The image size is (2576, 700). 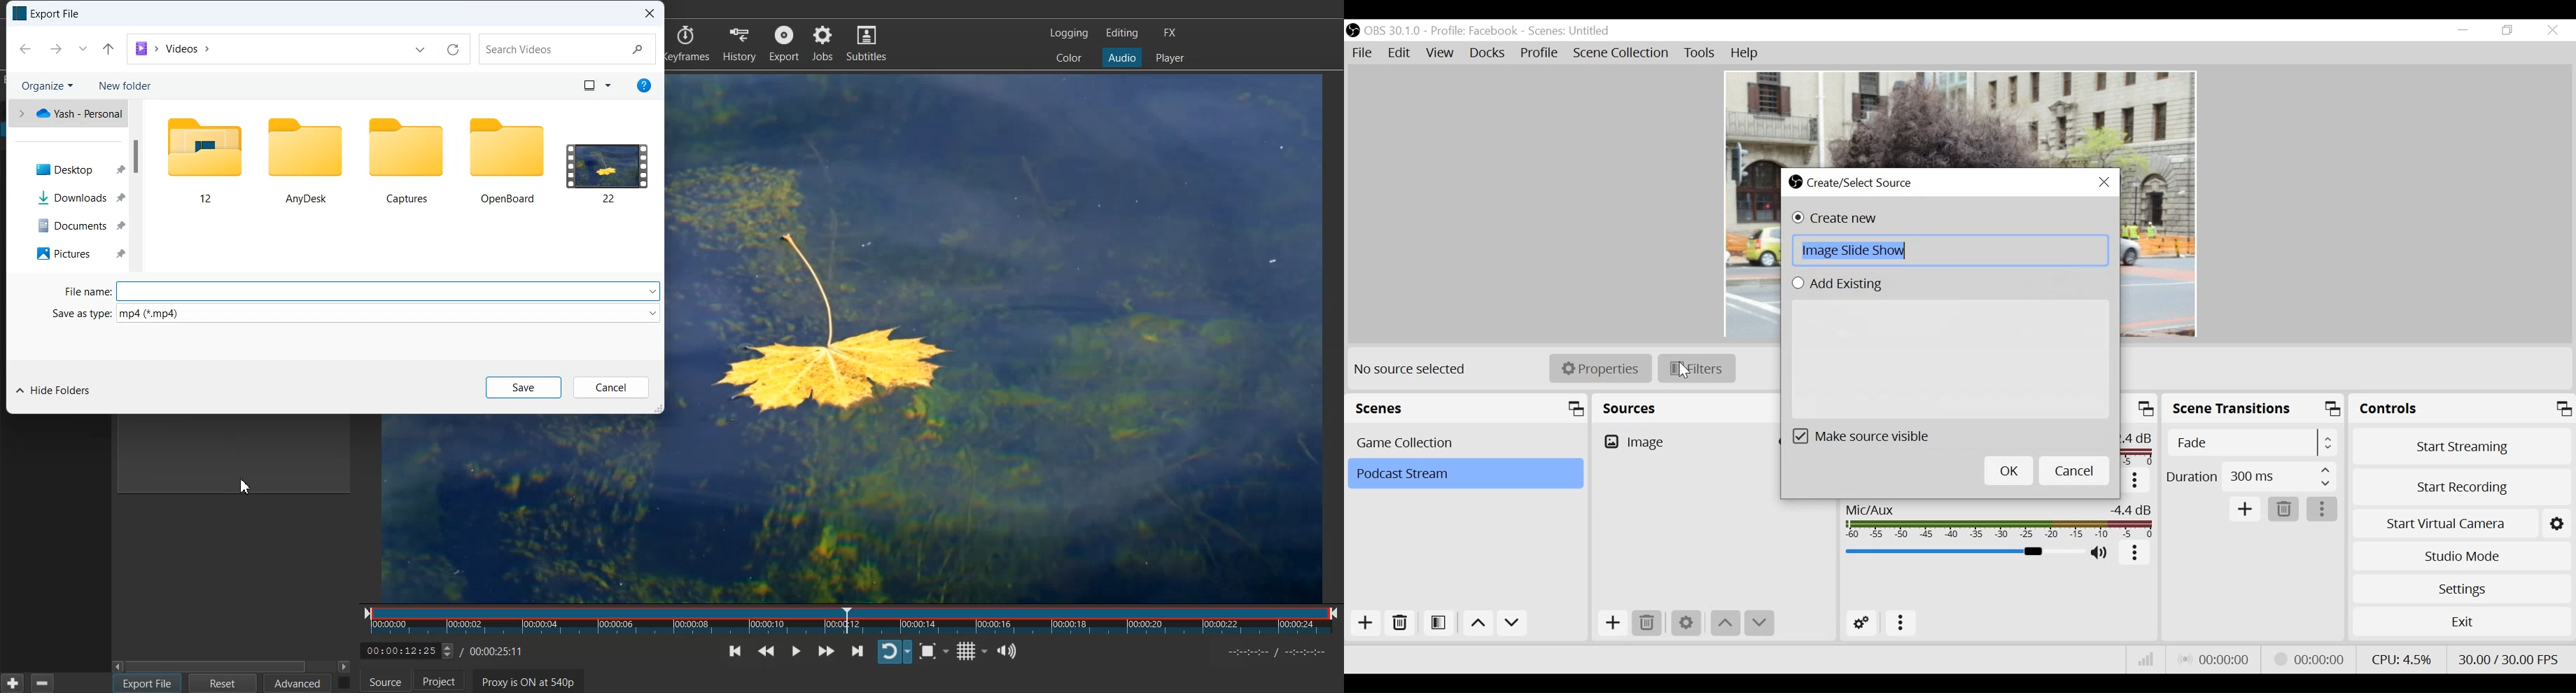 I want to click on Move down, so click(x=1759, y=624).